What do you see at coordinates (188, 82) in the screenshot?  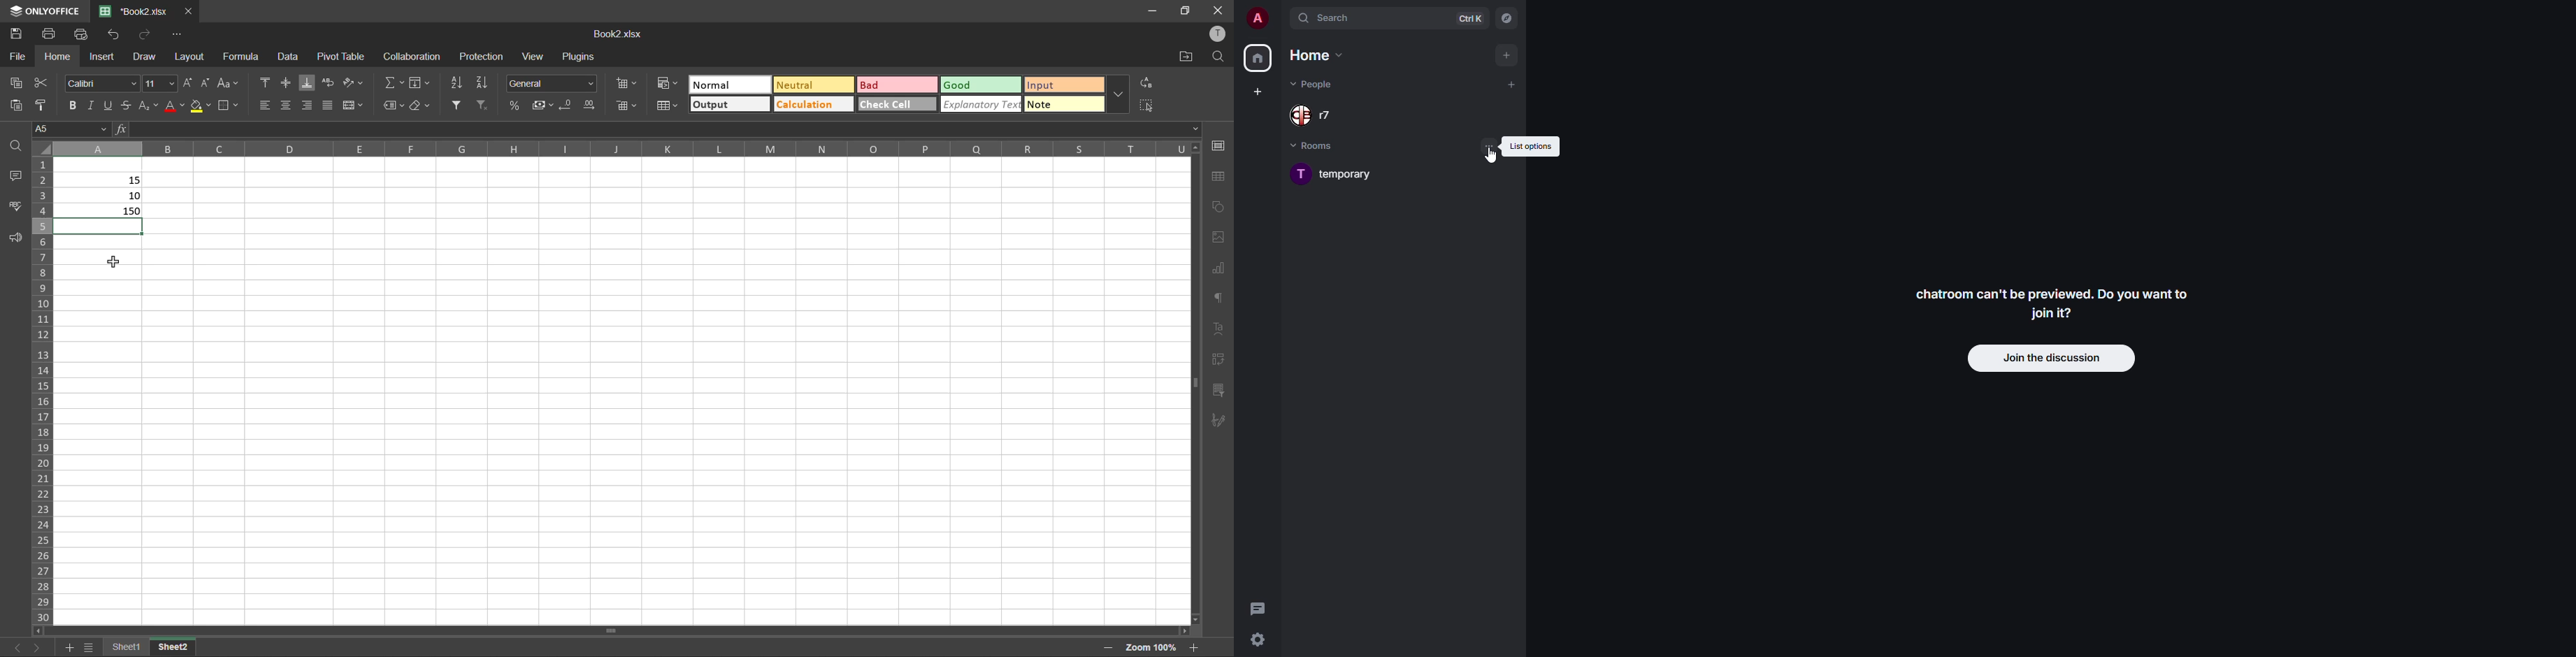 I see `increment size` at bounding box center [188, 82].